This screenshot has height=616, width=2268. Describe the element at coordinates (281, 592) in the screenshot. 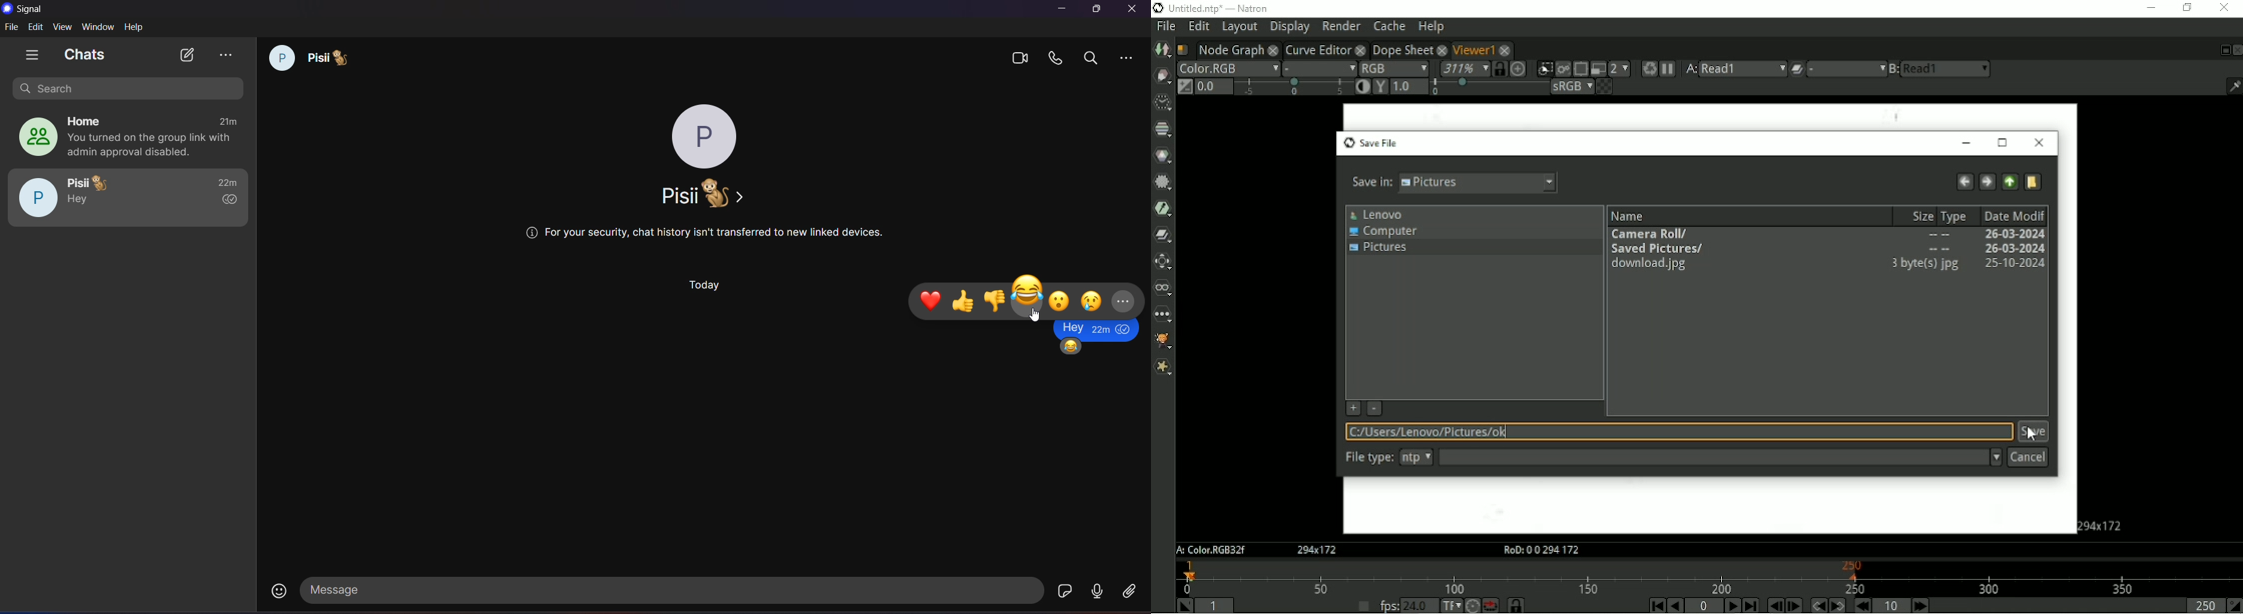

I see `emojis` at that location.